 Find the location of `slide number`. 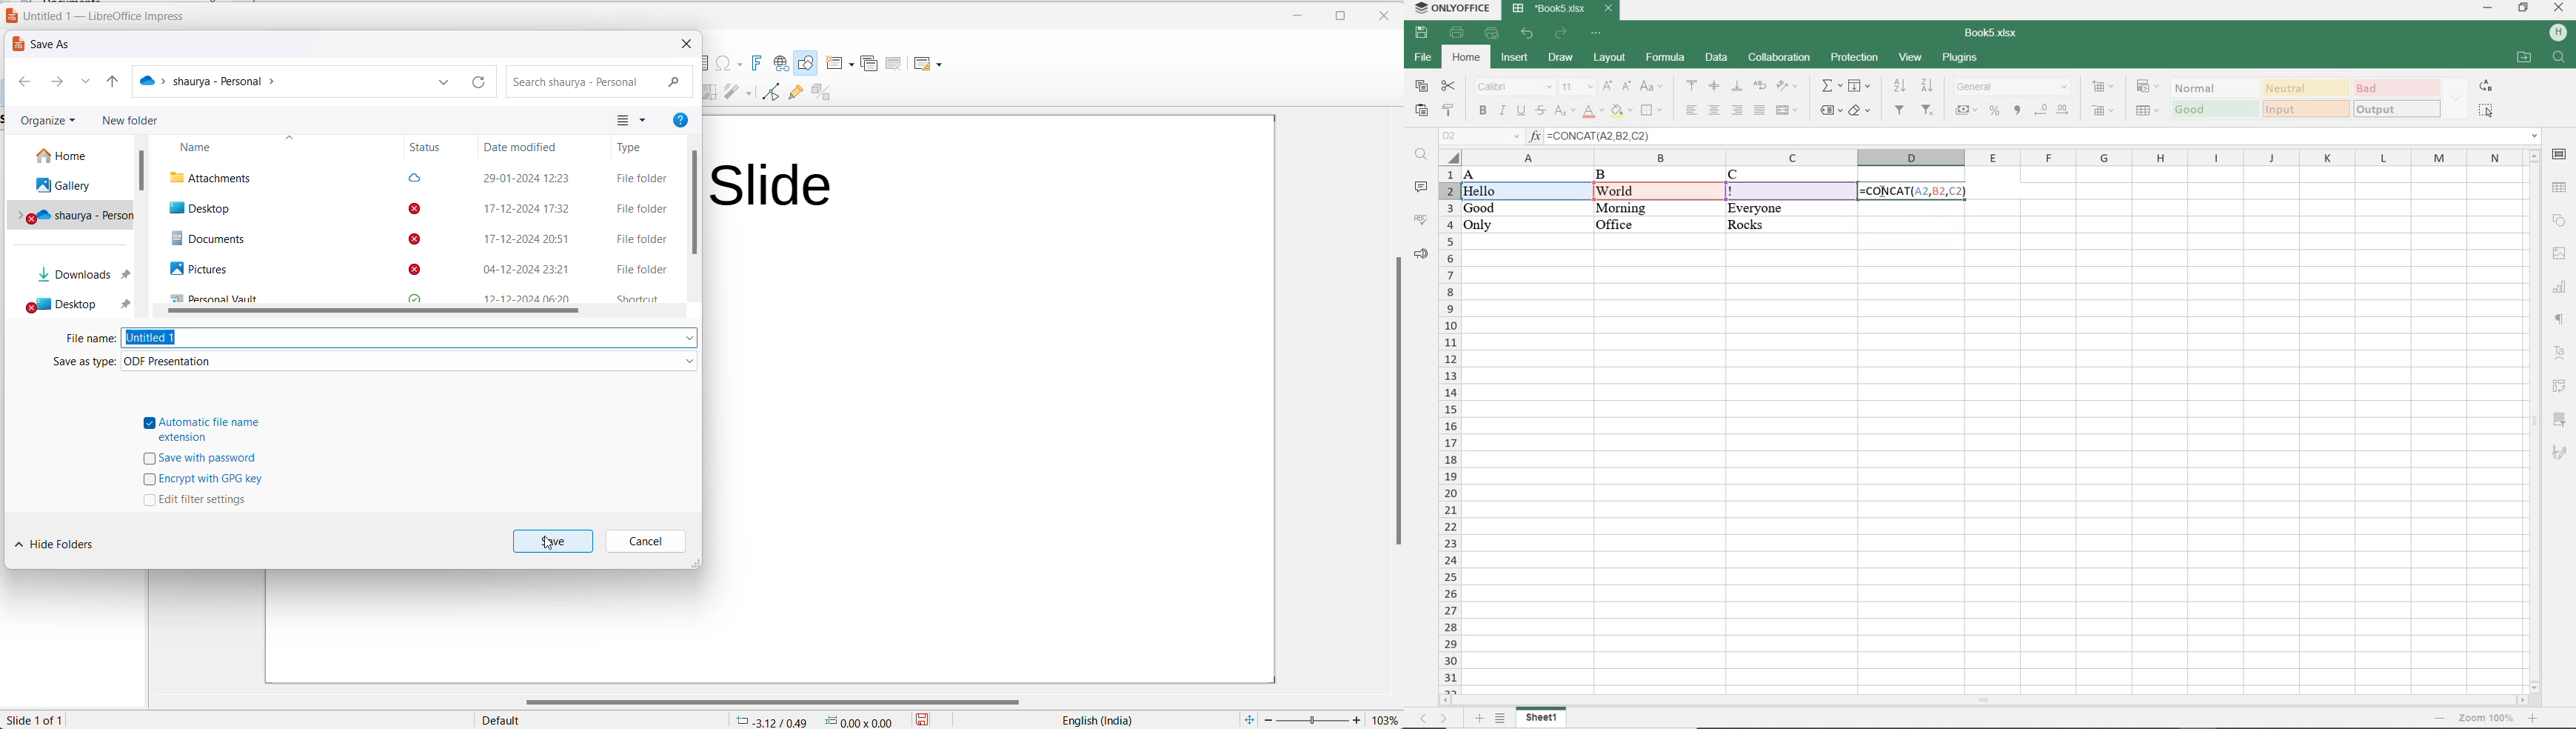

slide number is located at coordinates (41, 719).